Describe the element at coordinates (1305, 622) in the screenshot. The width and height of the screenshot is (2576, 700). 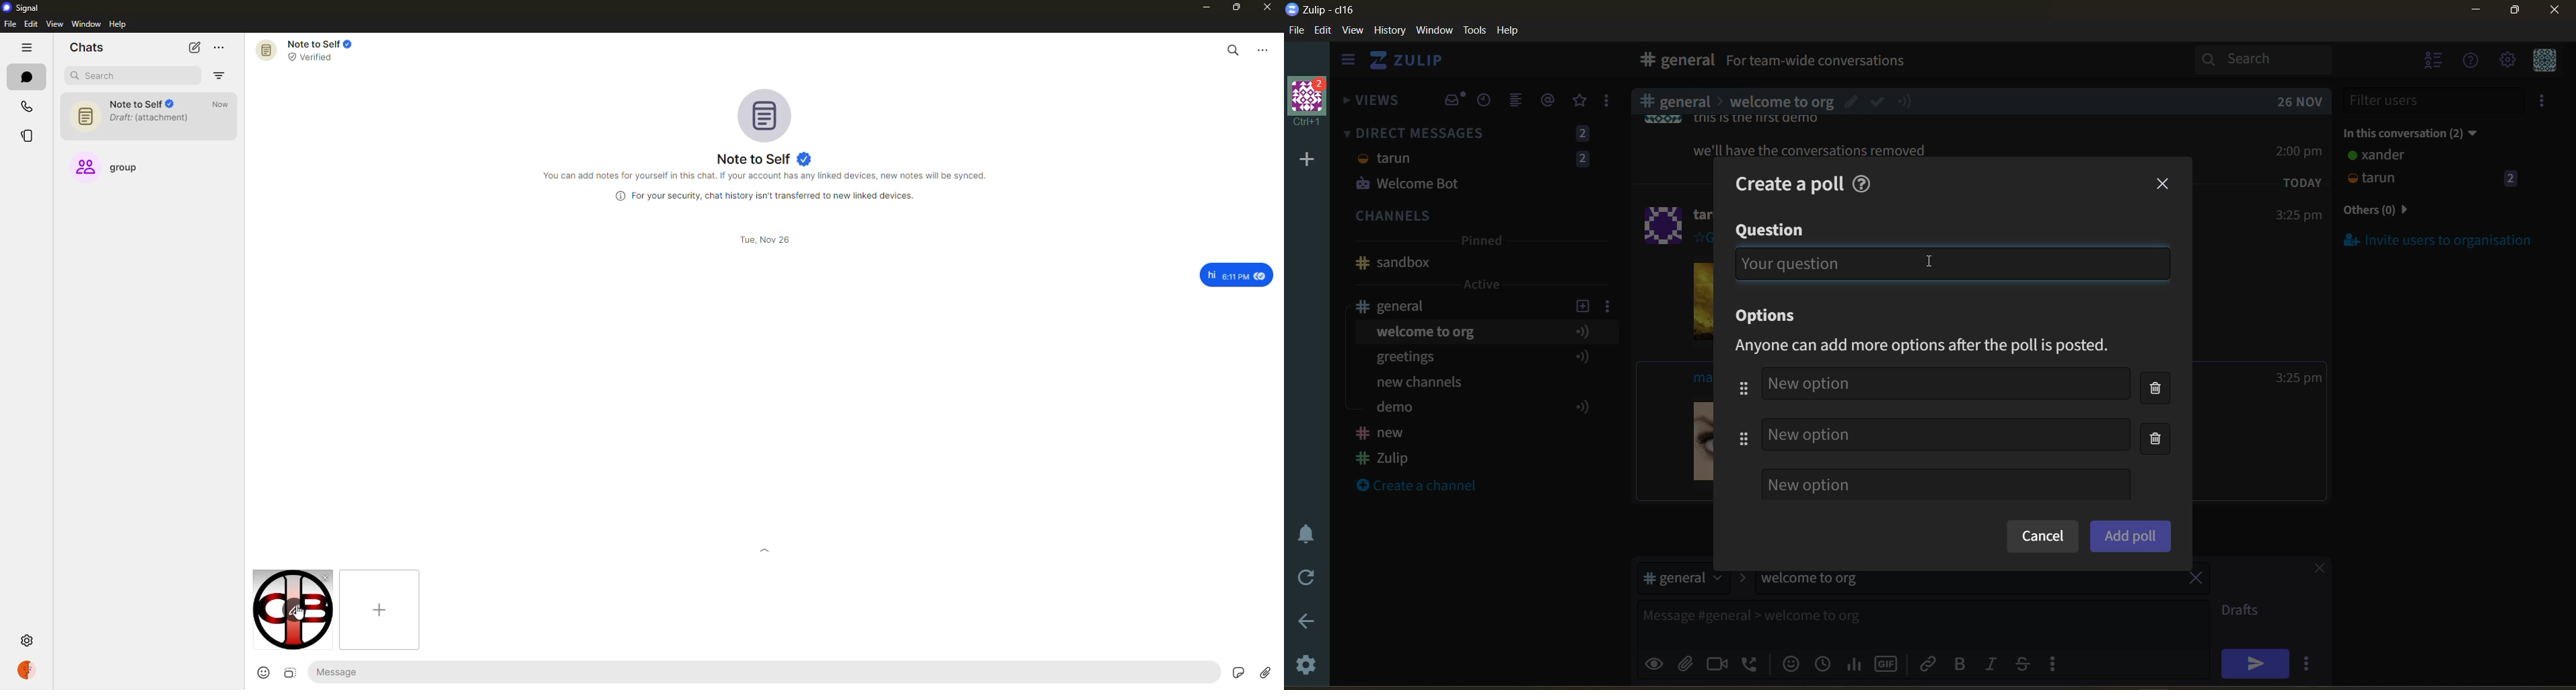
I see `go back` at that location.